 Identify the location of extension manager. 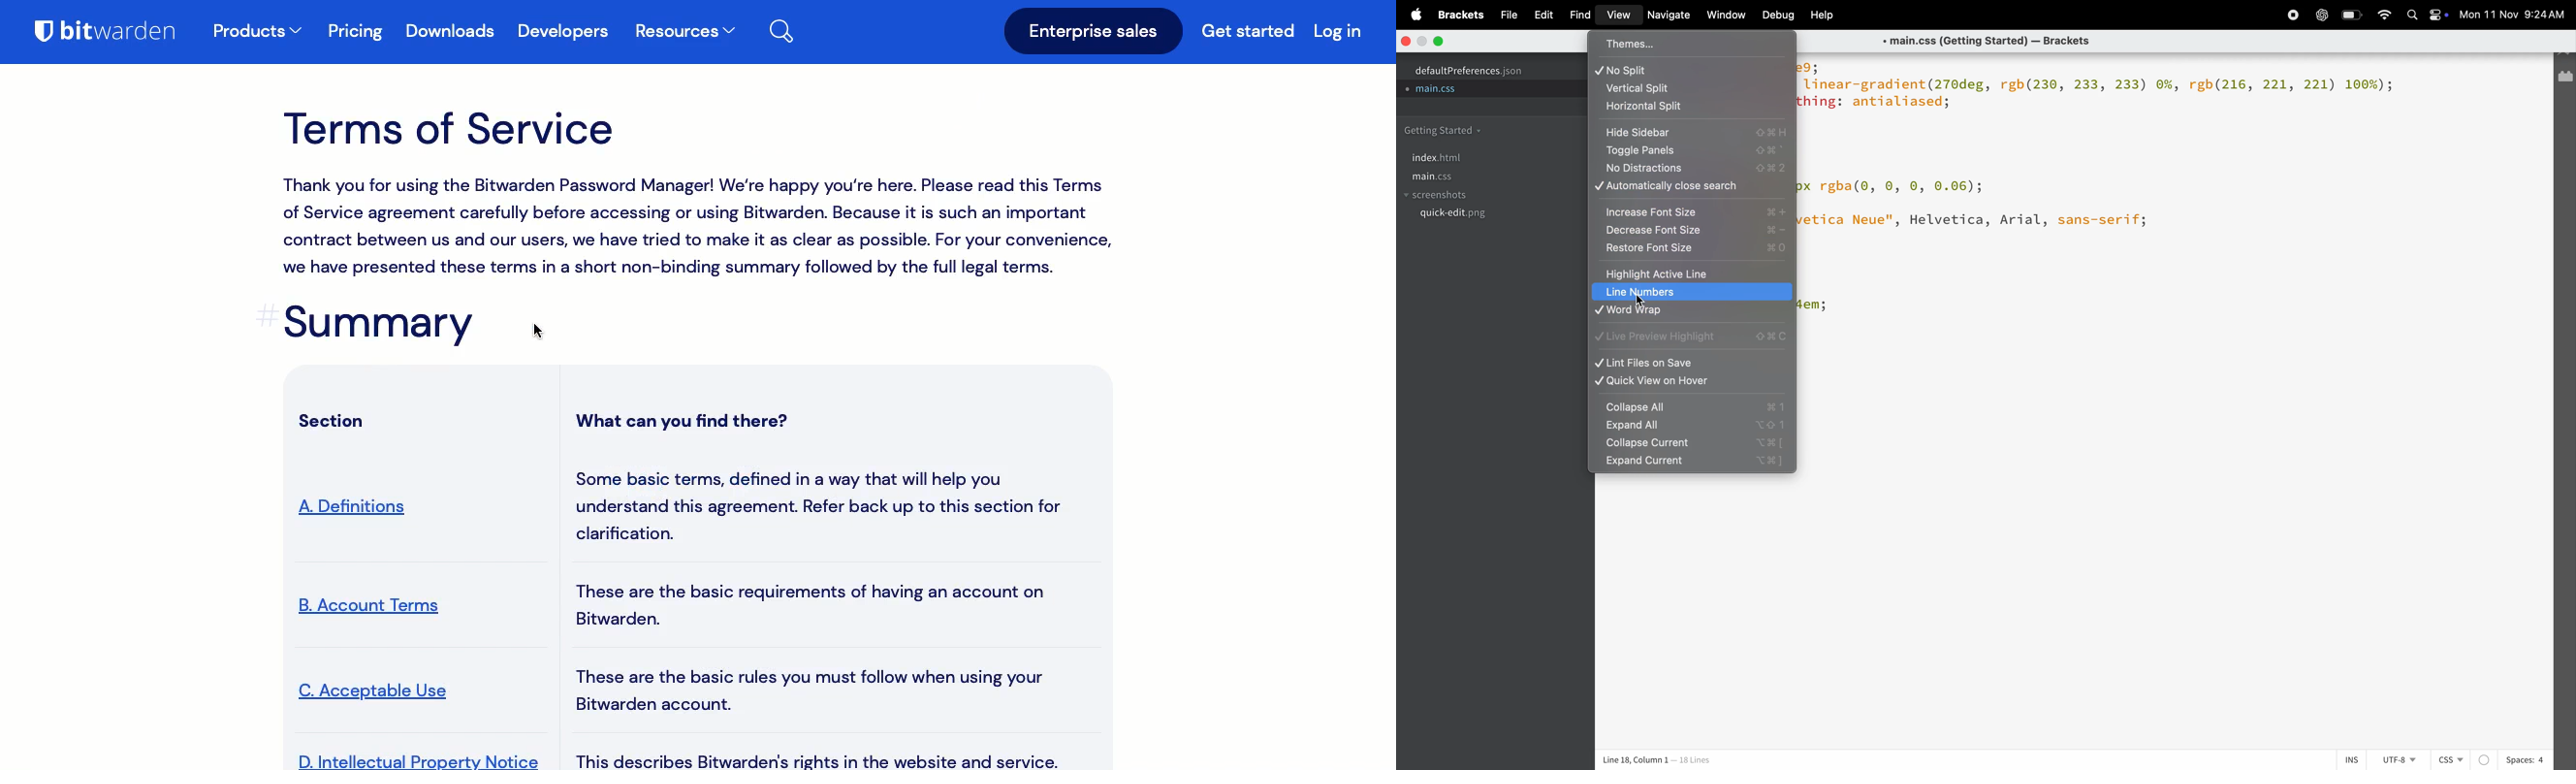
(2566, 79).